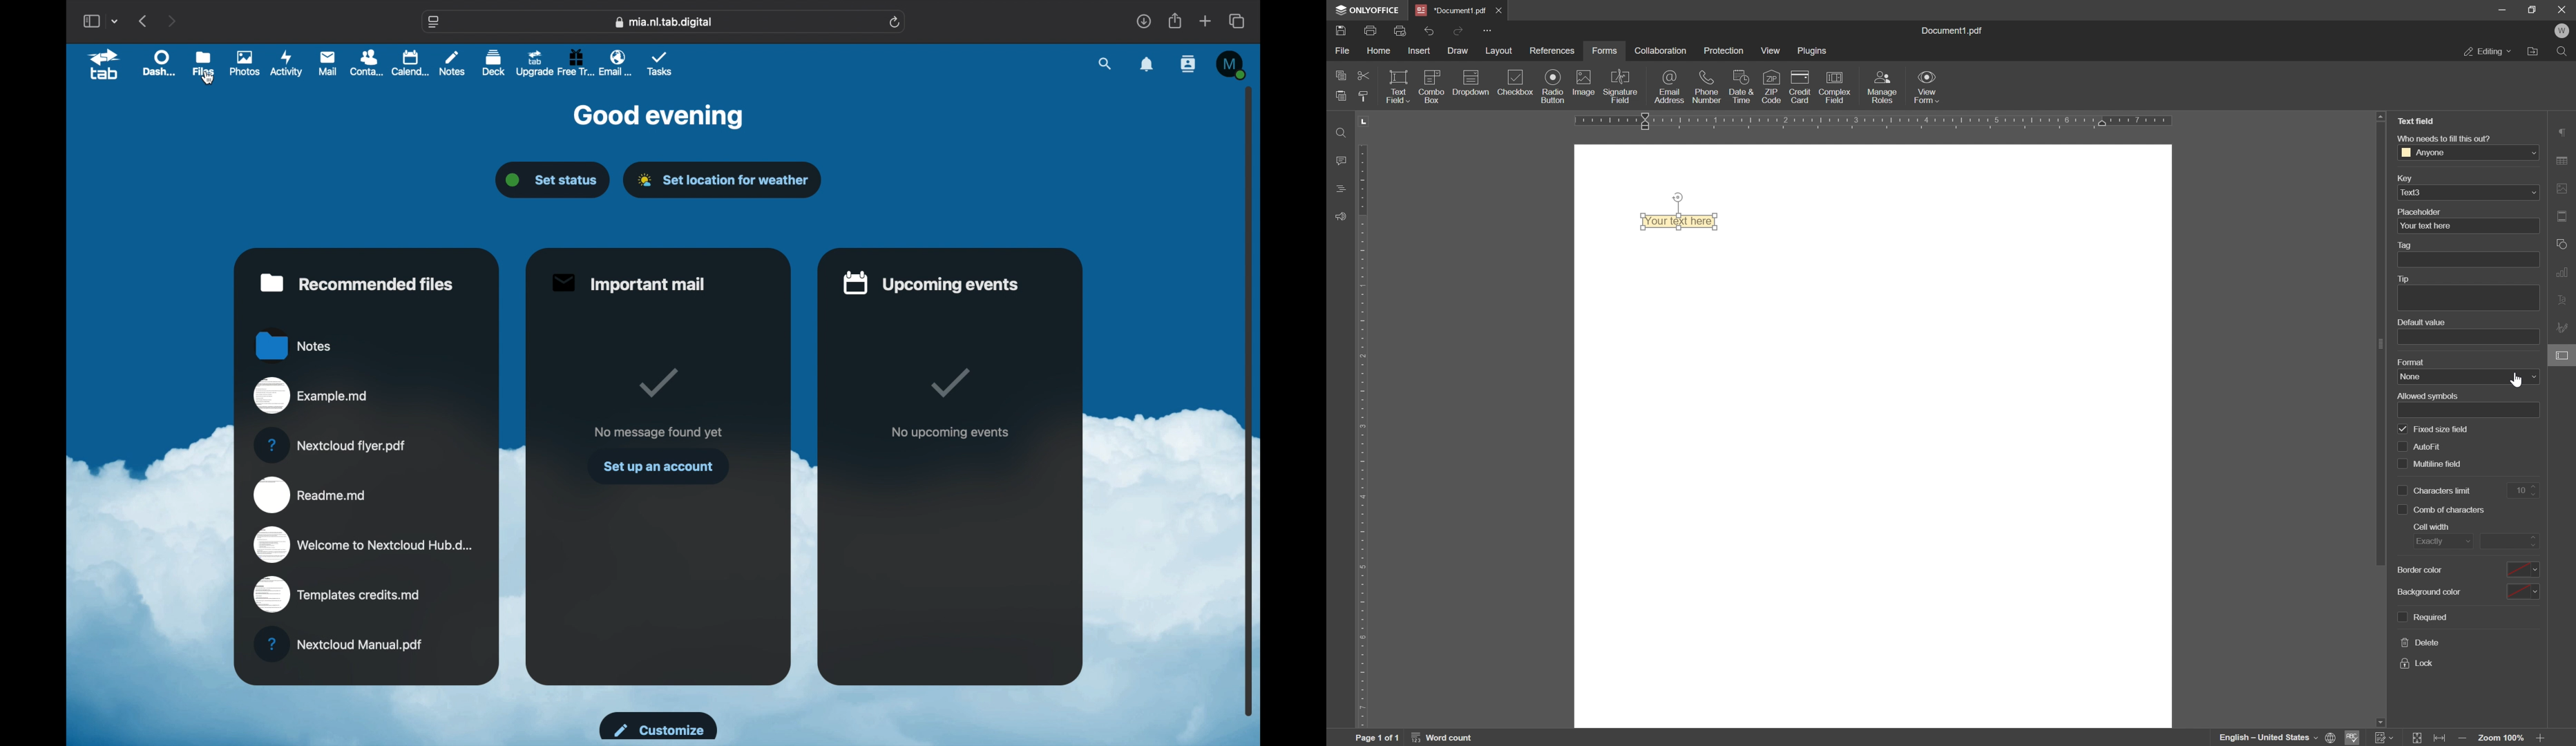  What do you see at coordinates (434, 22) in the screenshot?
I see `website settings` at bounding box center [434, 22].